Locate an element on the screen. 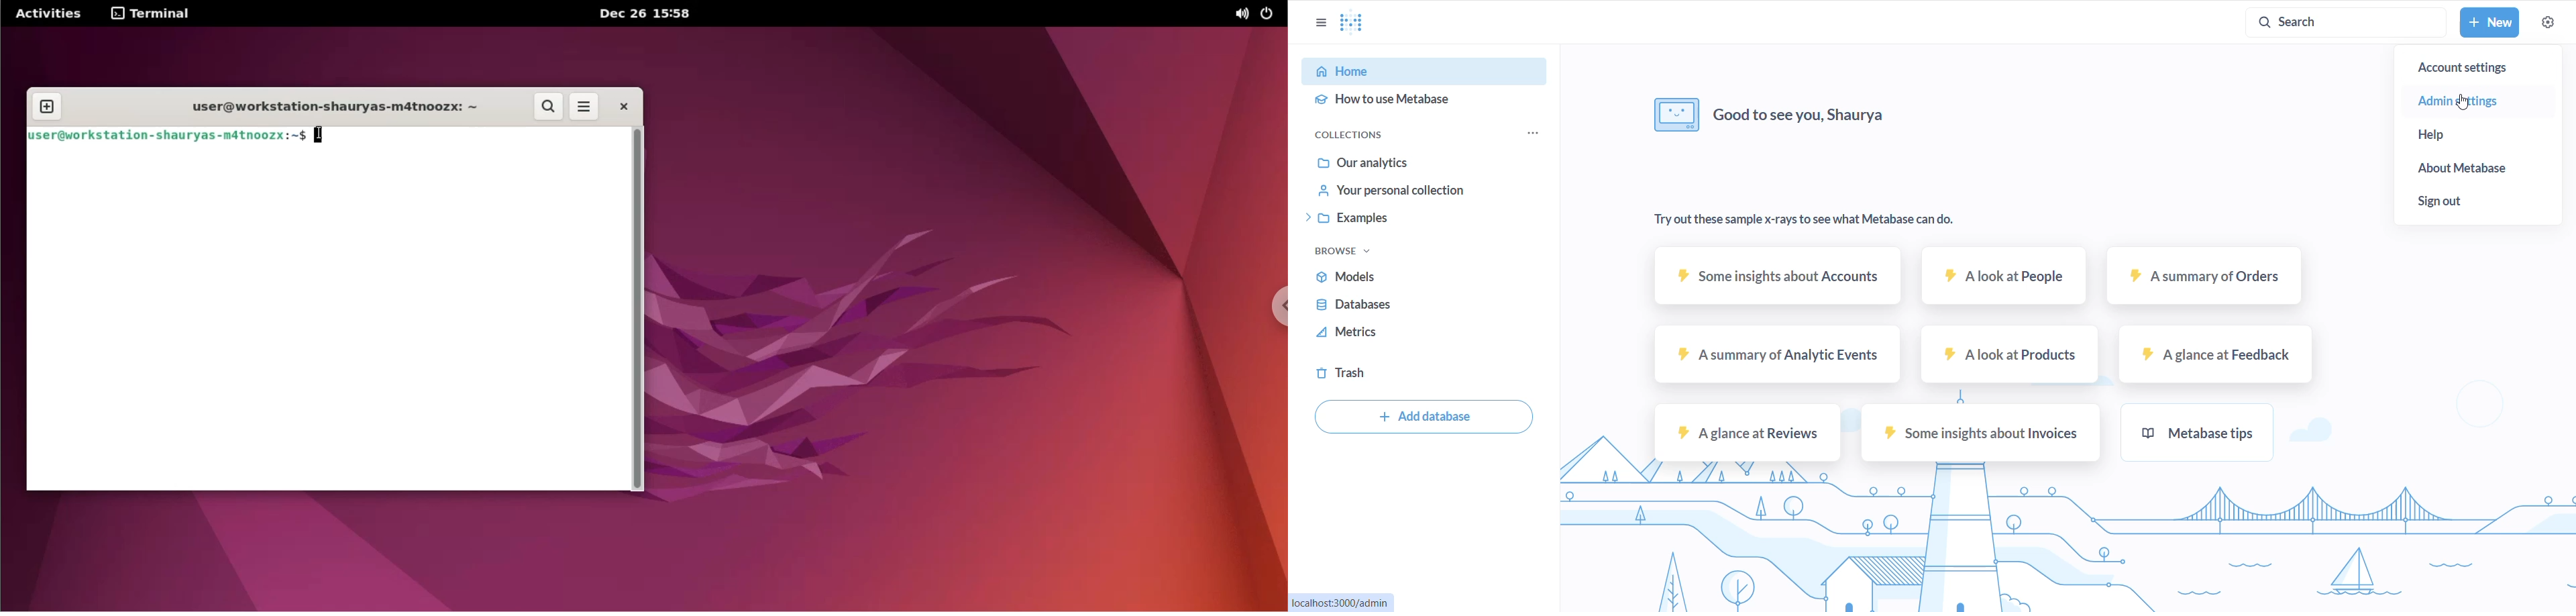  LOGO is located at coordinates (1358, 24).